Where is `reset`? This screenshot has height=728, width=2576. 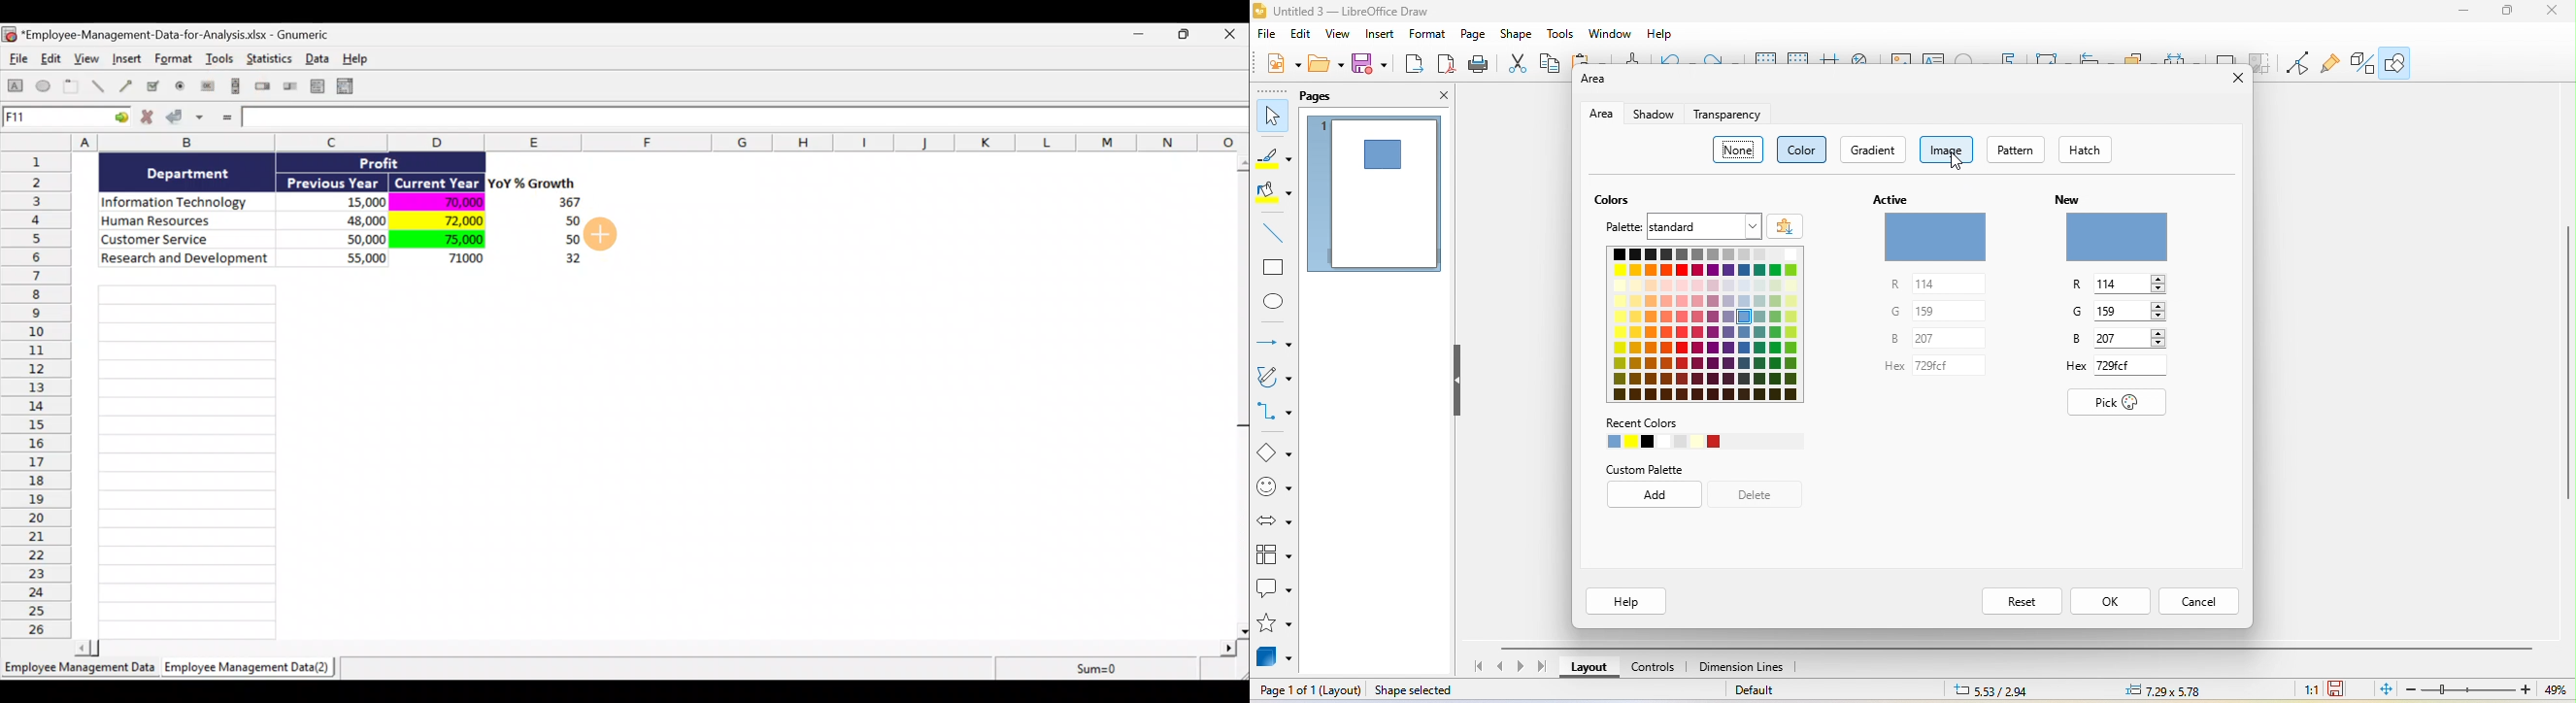
reset is located at coordinates (2017, 600).